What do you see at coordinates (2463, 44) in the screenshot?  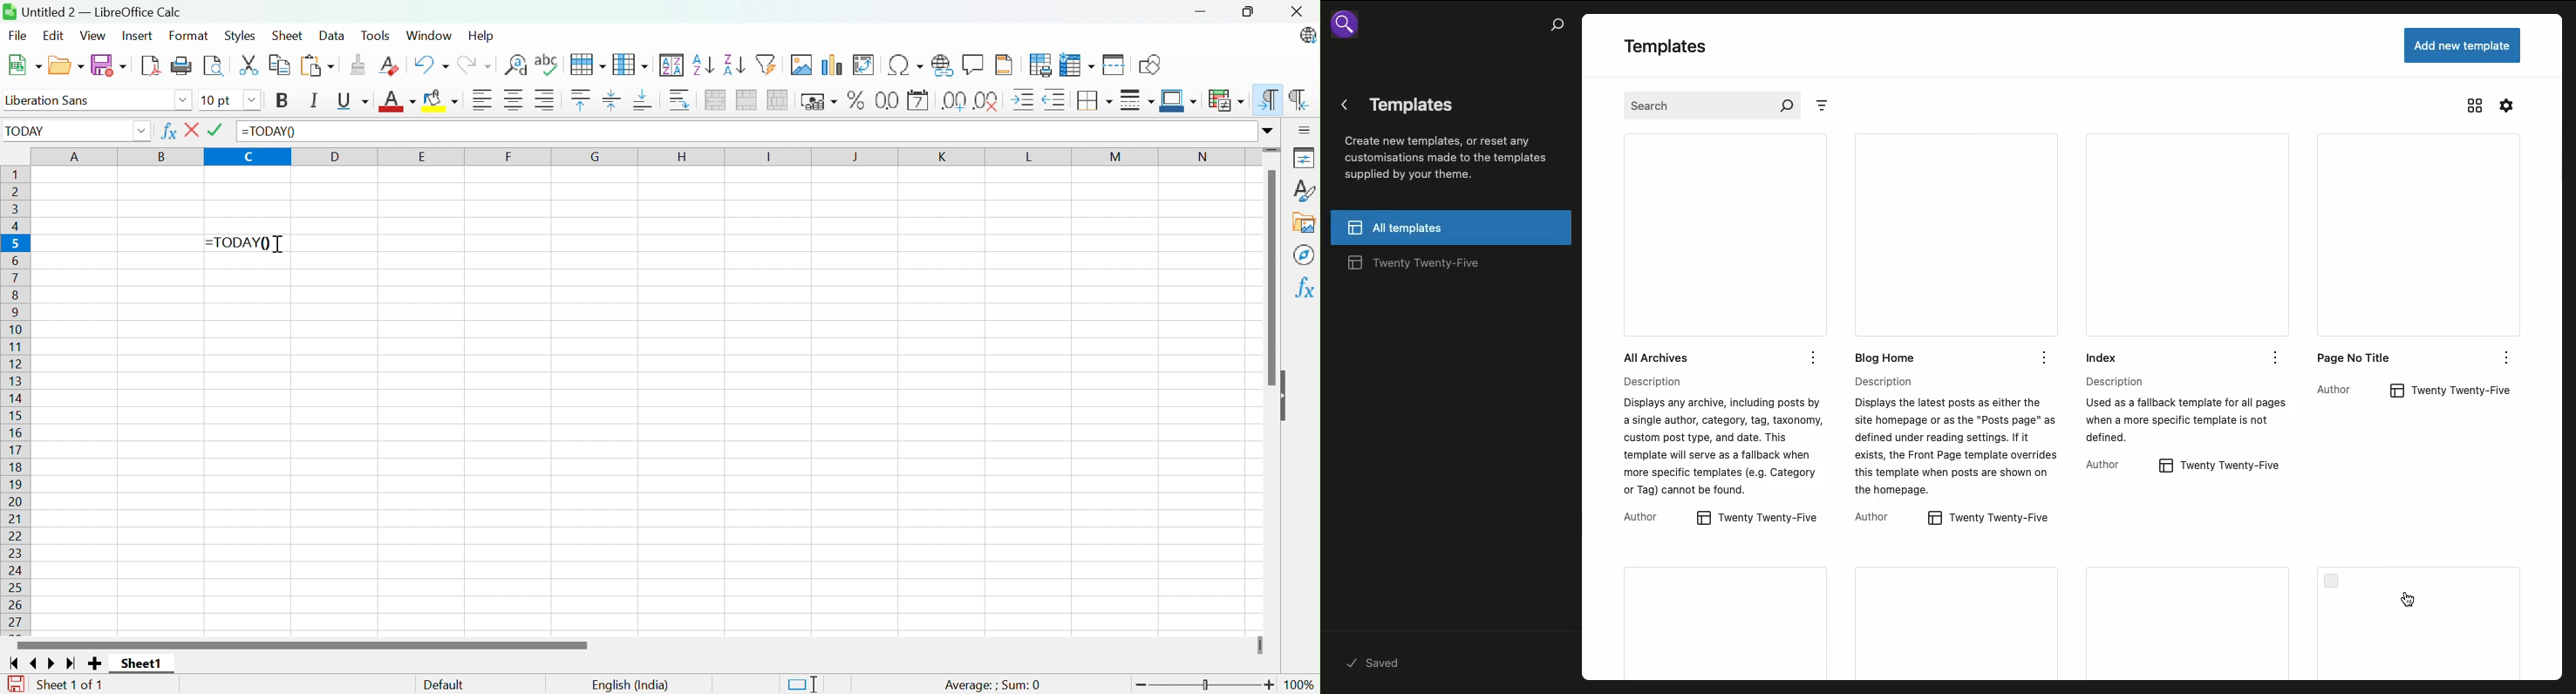 I see `Add new template` at bounding box center [2463, 44].